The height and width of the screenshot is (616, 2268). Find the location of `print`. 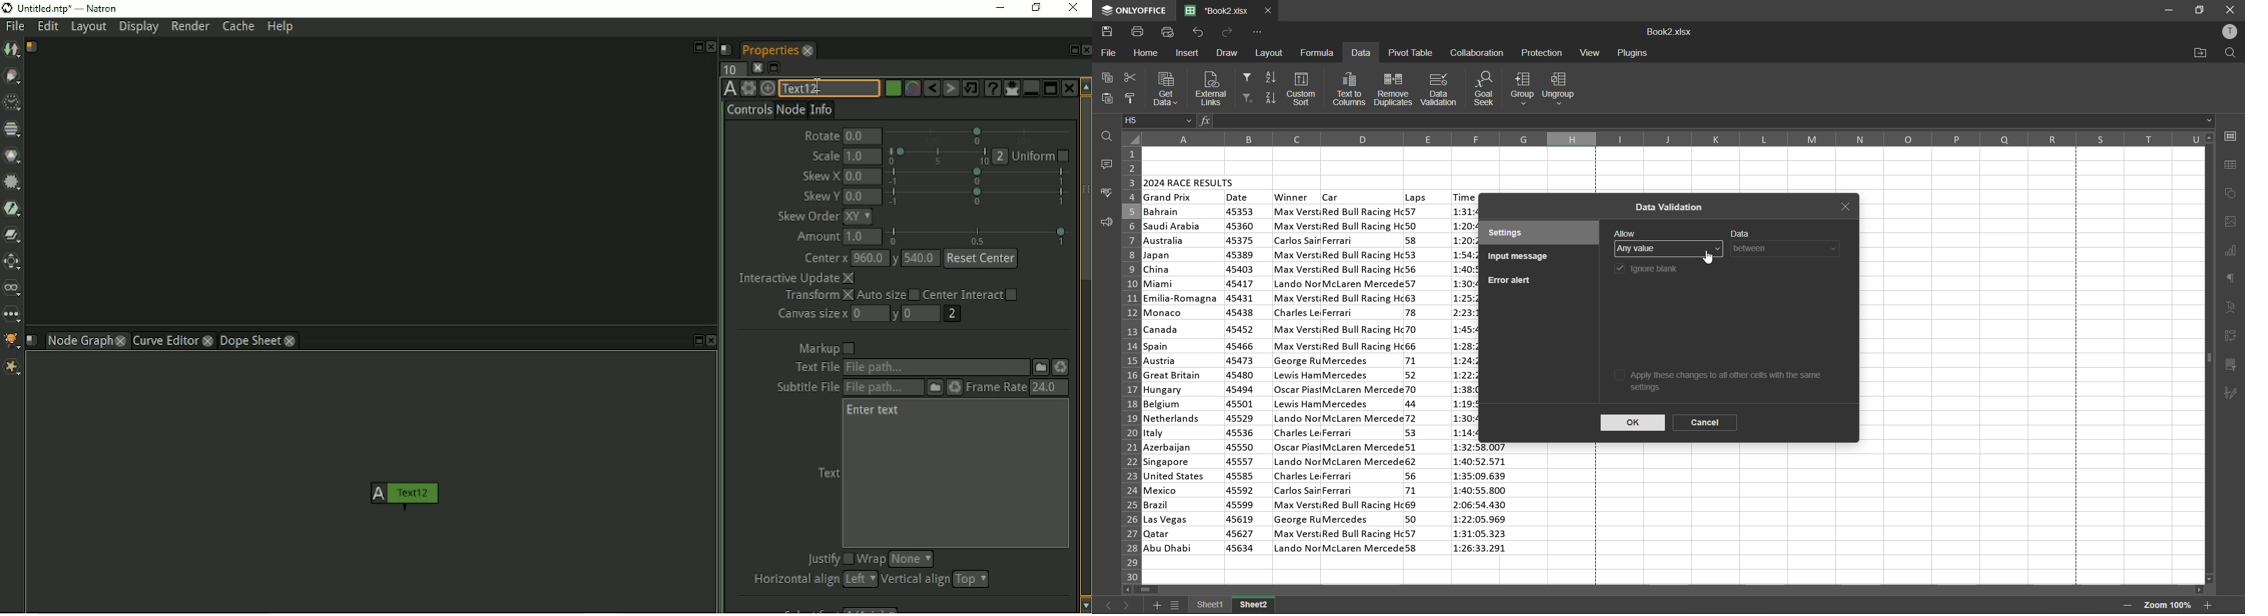

print is located at coordinates (1138, 32).